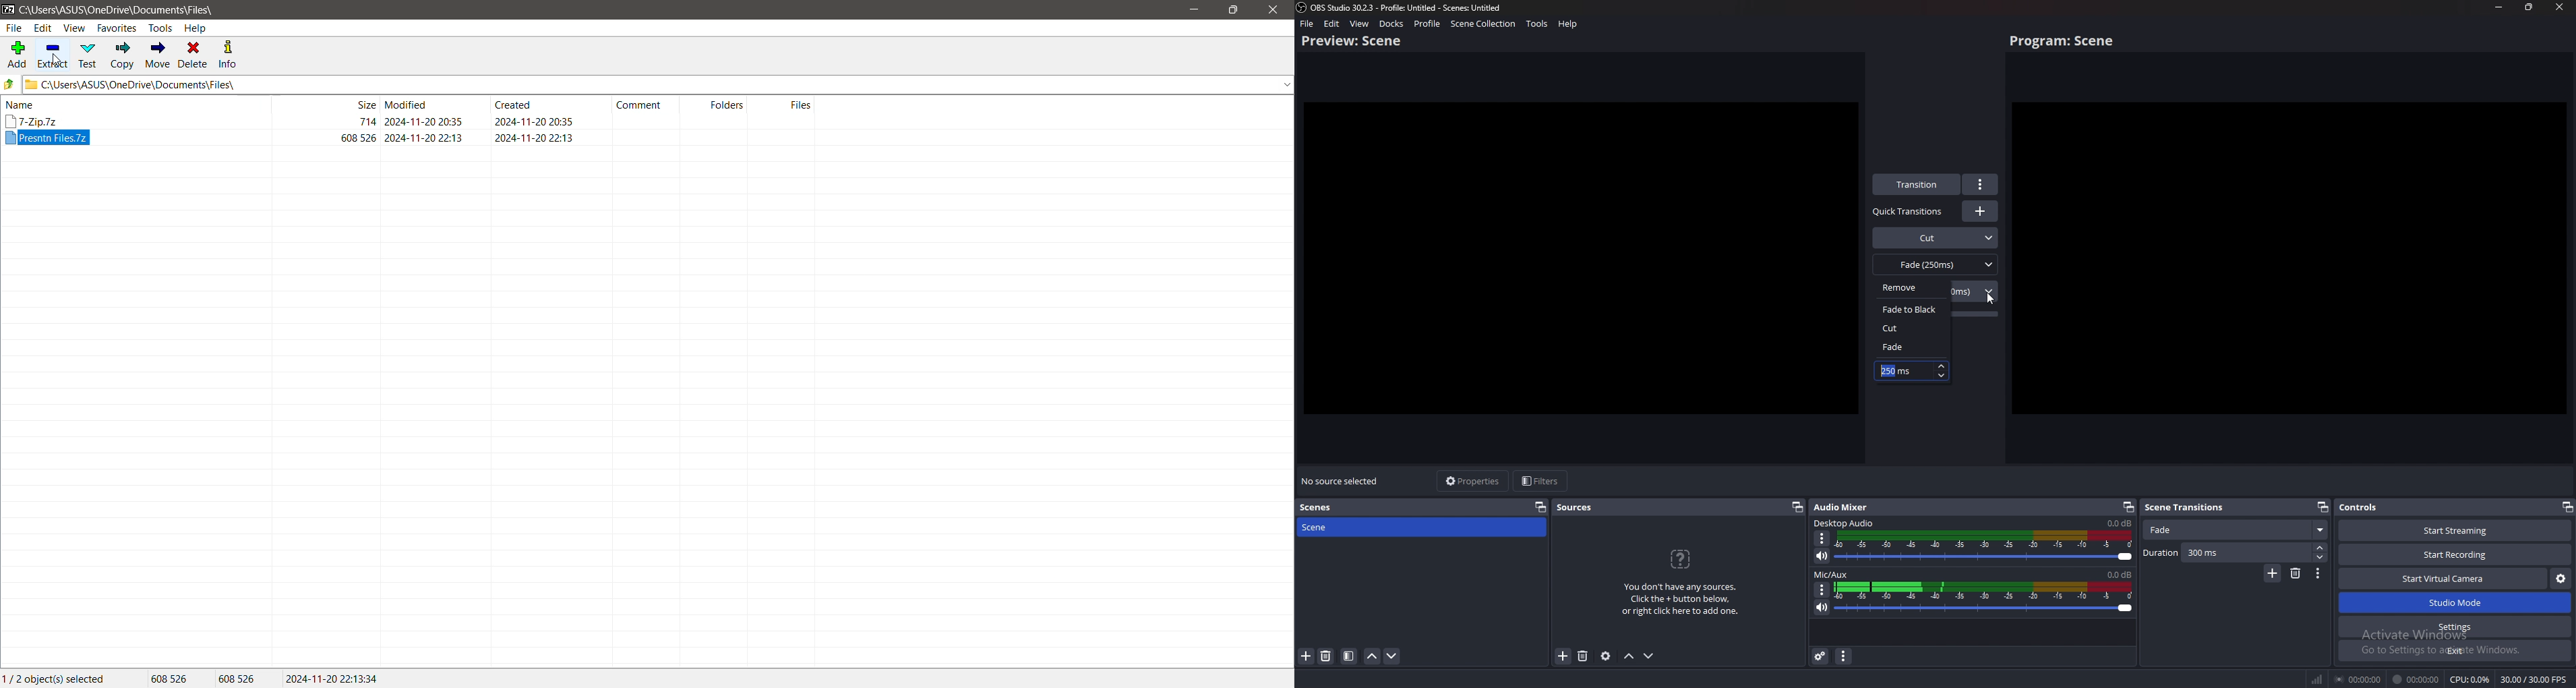 This screenshot has width=2576, height=700. What do you see at coordinates (1567, 24) in the screenshot?
I see `help` at bounding box center [1567, 24].